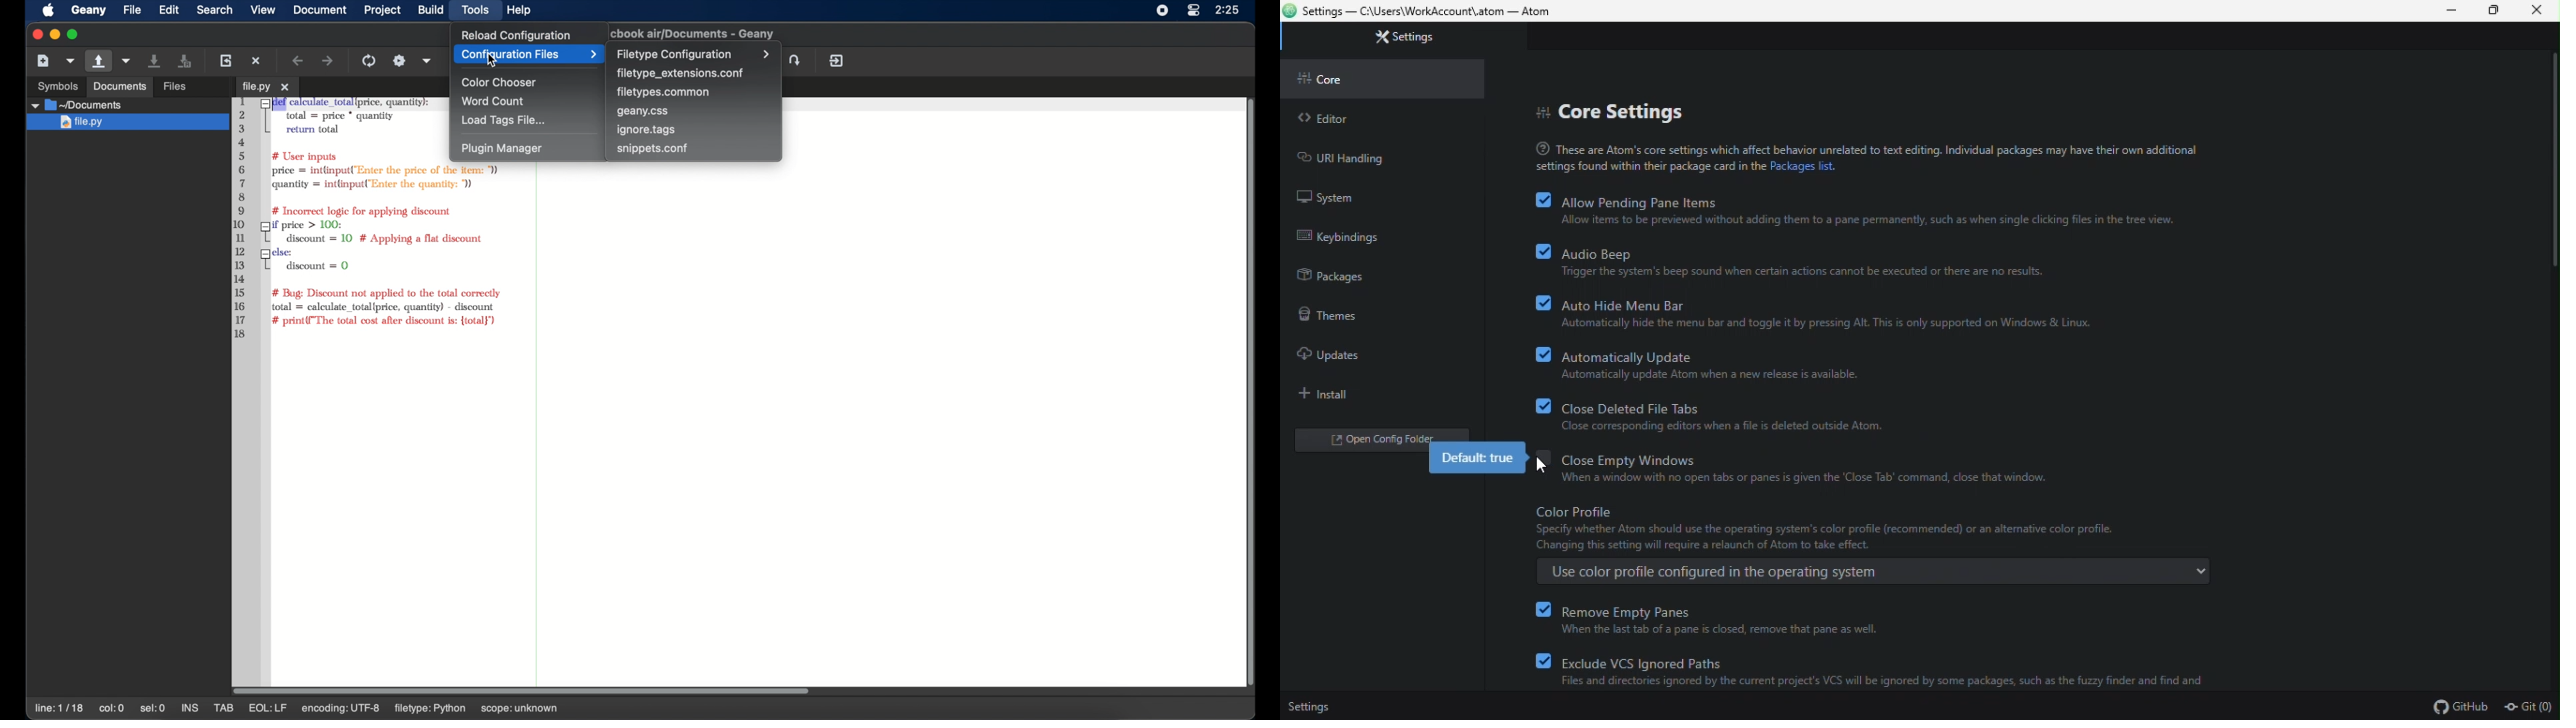 This screenshot has width=2576, height=728. What do you see at coordinates (155, 60) in the screenshot?
I see `save current file` at bounding box center [155, 60].